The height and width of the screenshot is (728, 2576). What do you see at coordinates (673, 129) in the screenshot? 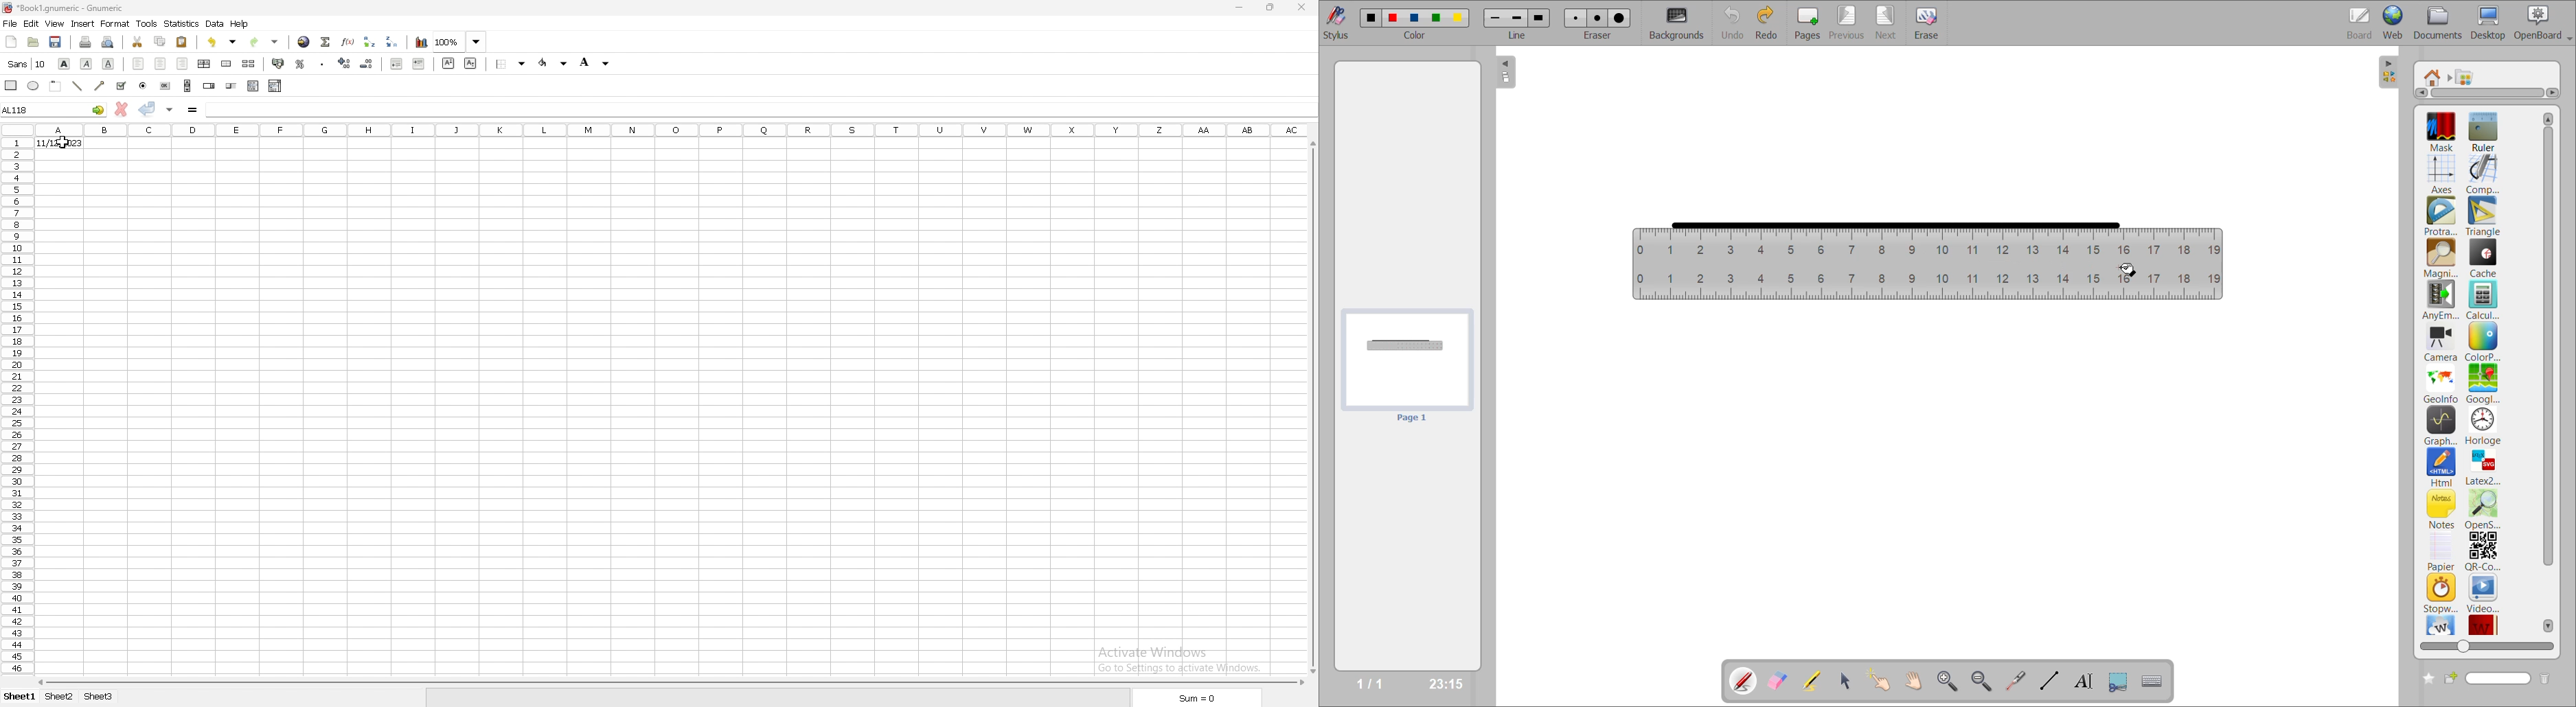
I see `columns` at bounding box center [673, 129].